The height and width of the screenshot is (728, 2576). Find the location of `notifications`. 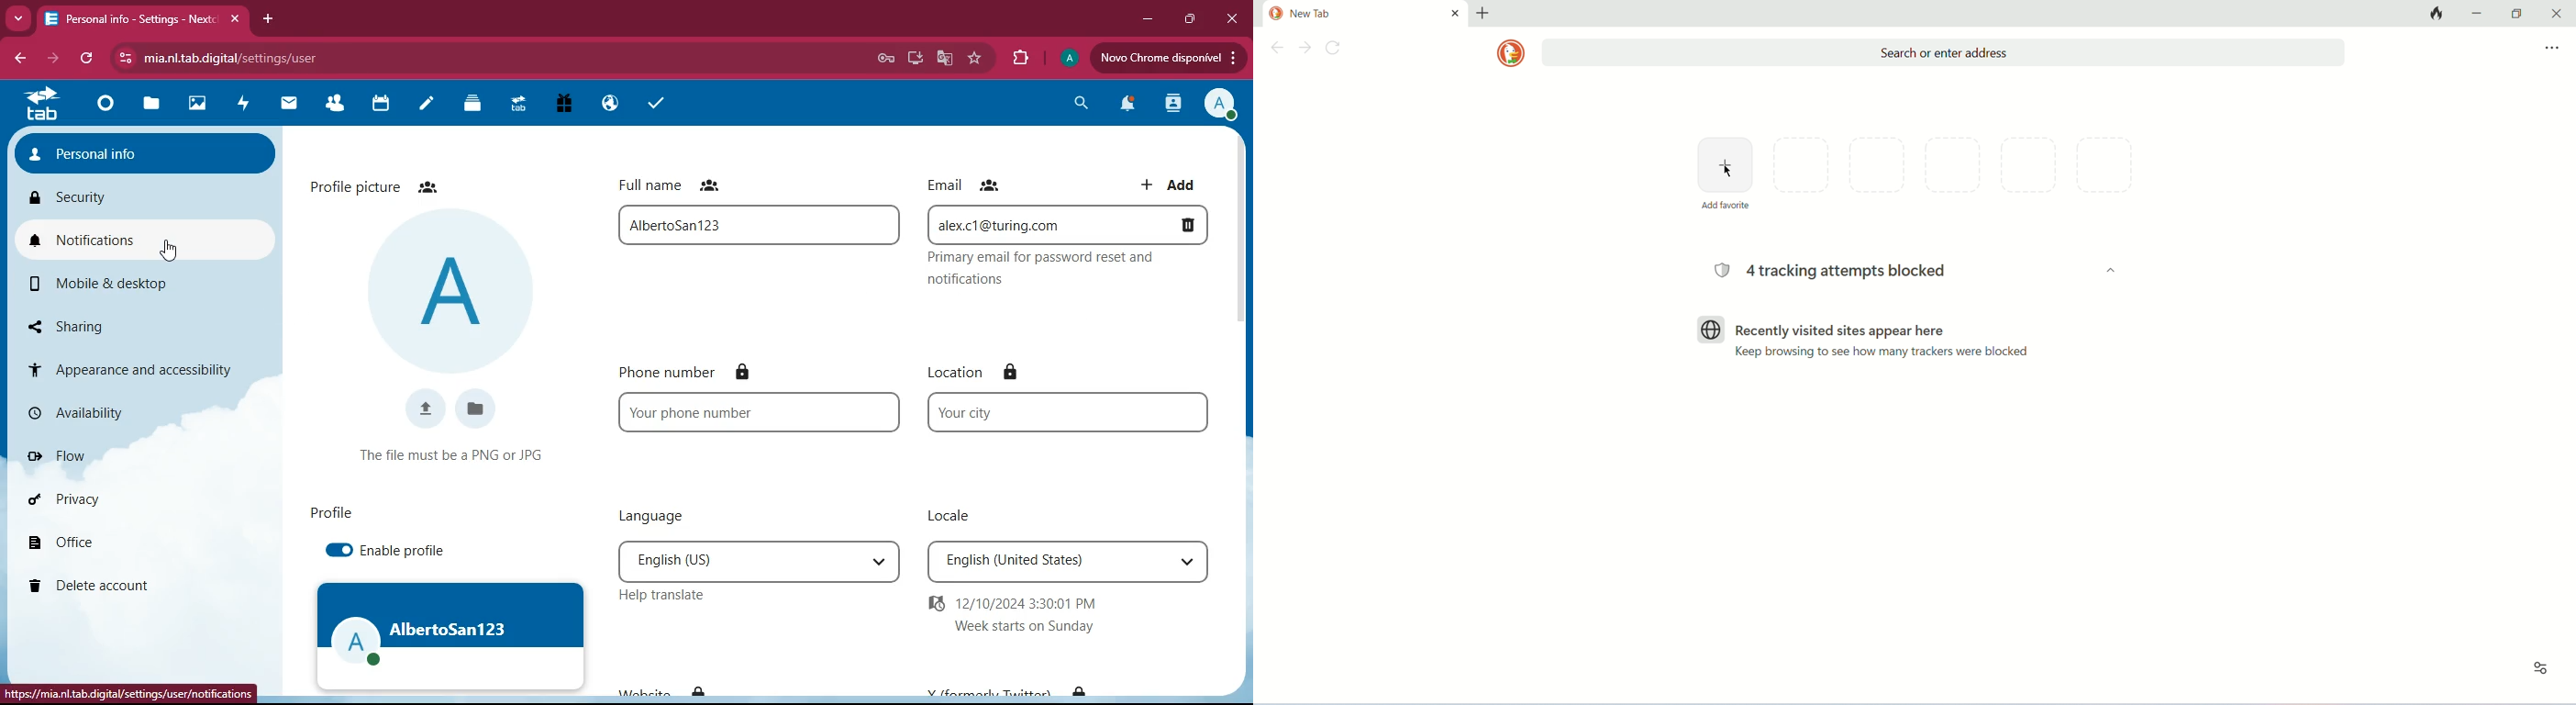

notifications is located at coordinates (1128, 106).